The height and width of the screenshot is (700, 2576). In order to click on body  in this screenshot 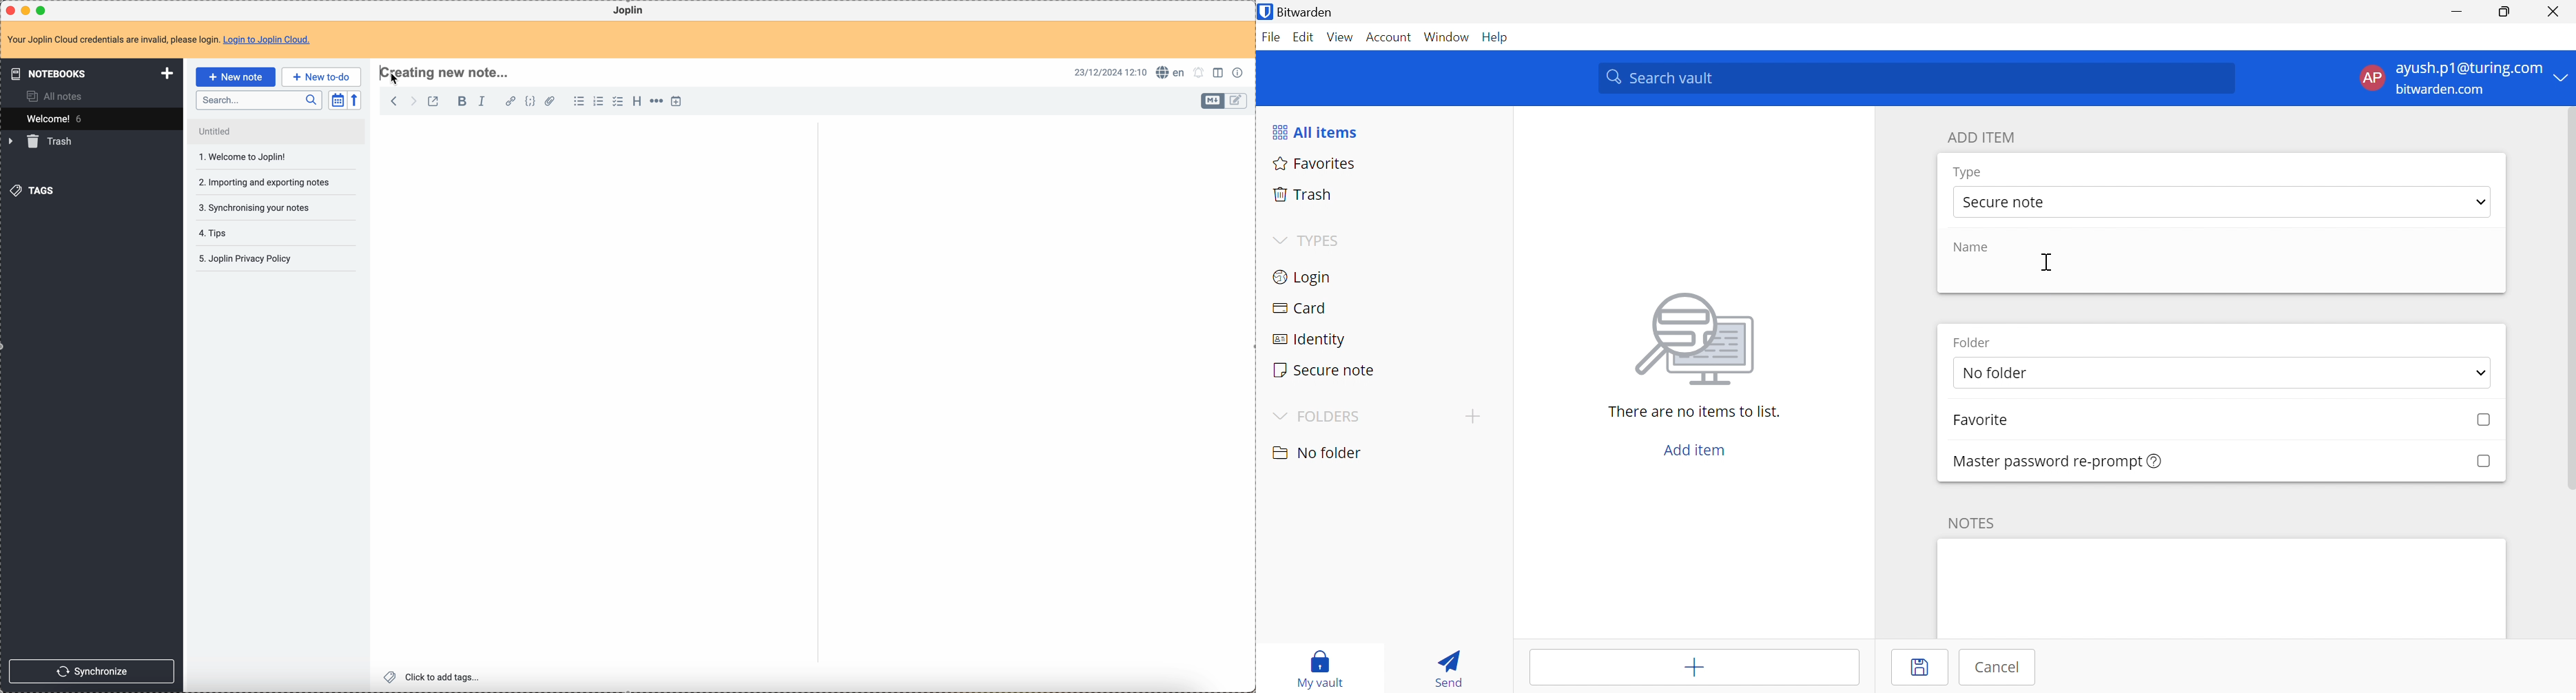, I will do `click(1032, 406)`.